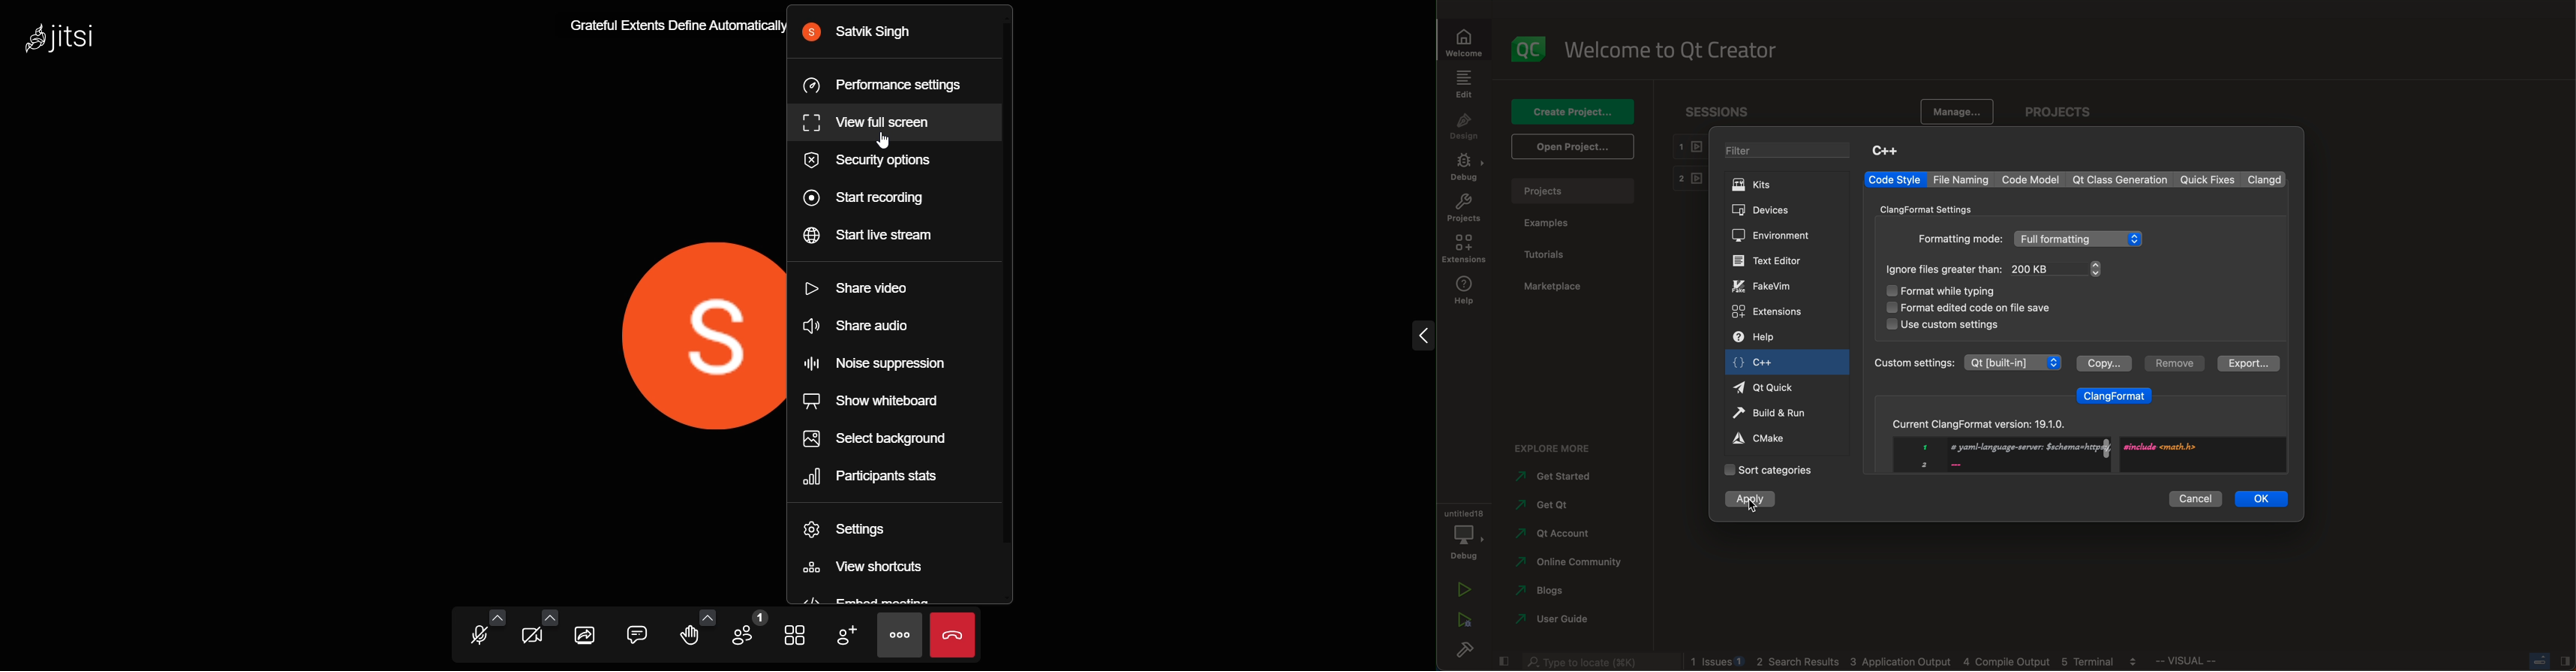 The image size is (2576, 672). What do you see at coordinates (864, 35) in the screenshot?
I see `user name` at bounding box center [864, 35].